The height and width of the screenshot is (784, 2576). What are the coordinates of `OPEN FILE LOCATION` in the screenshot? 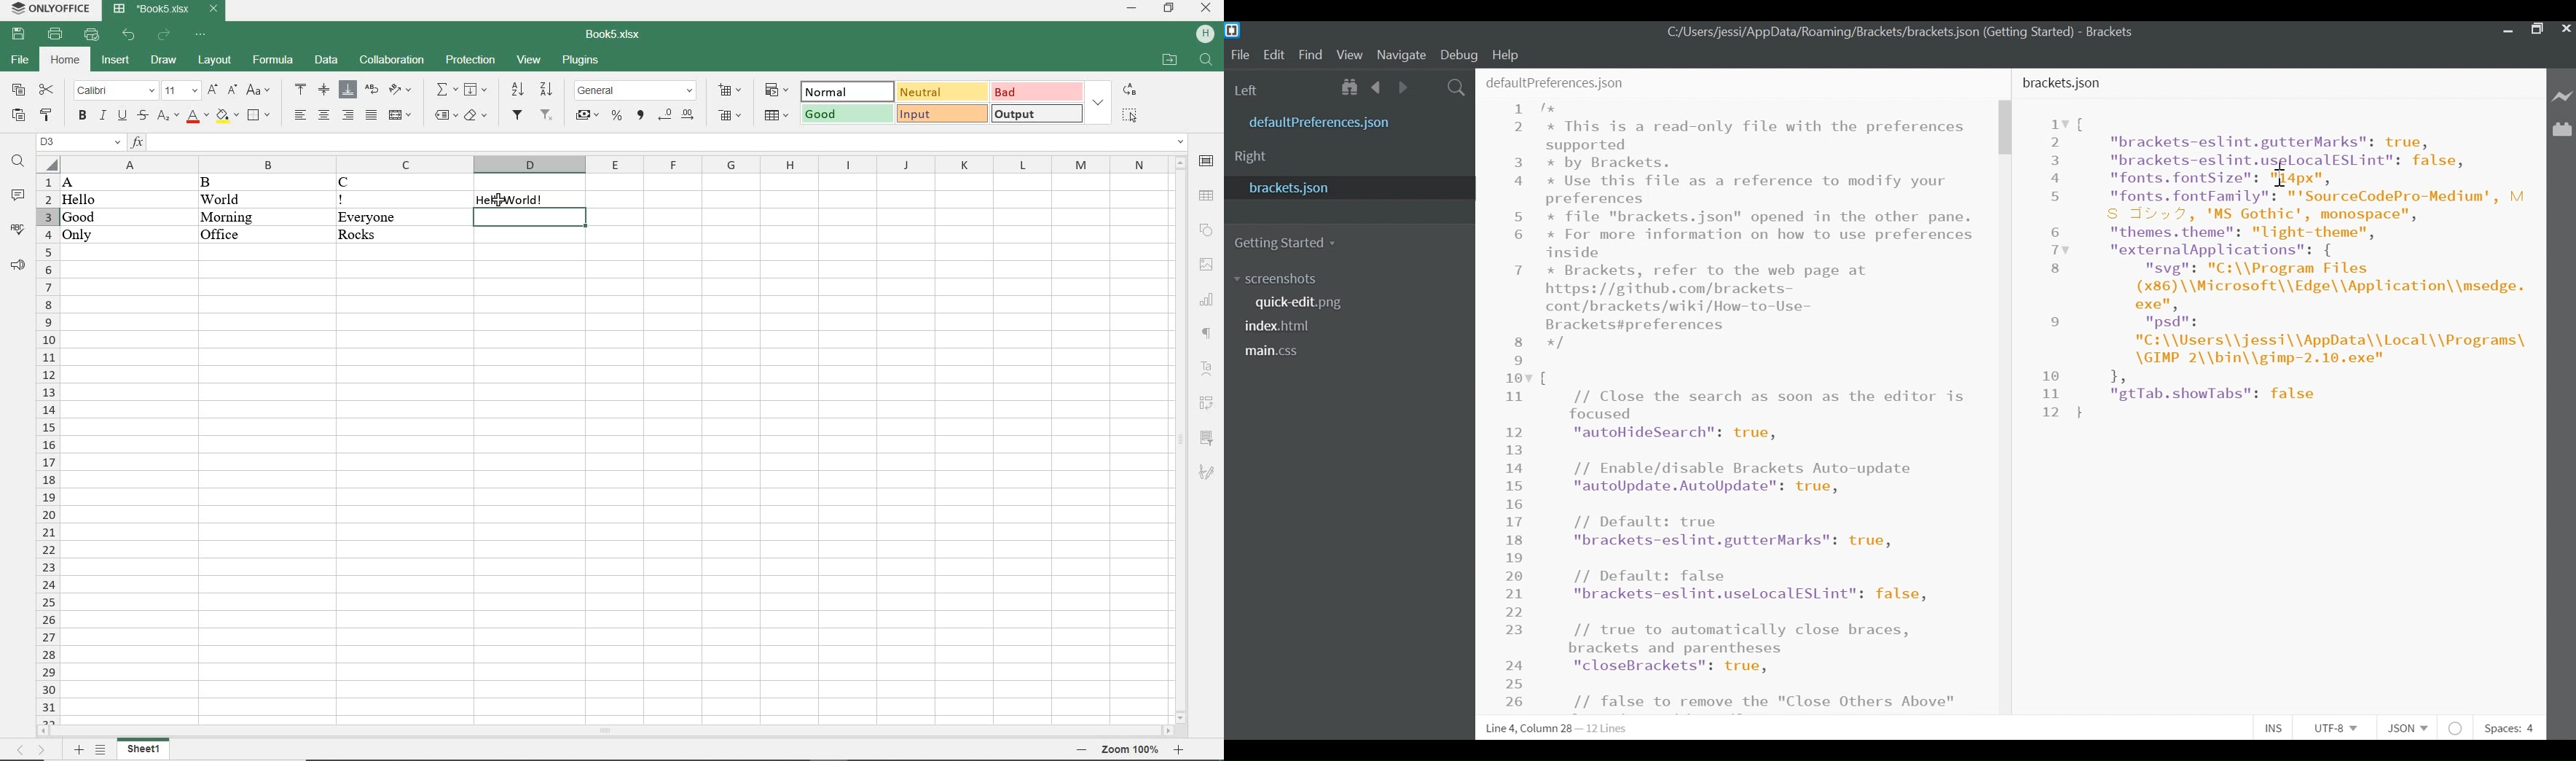 It's located at (1169, 61).